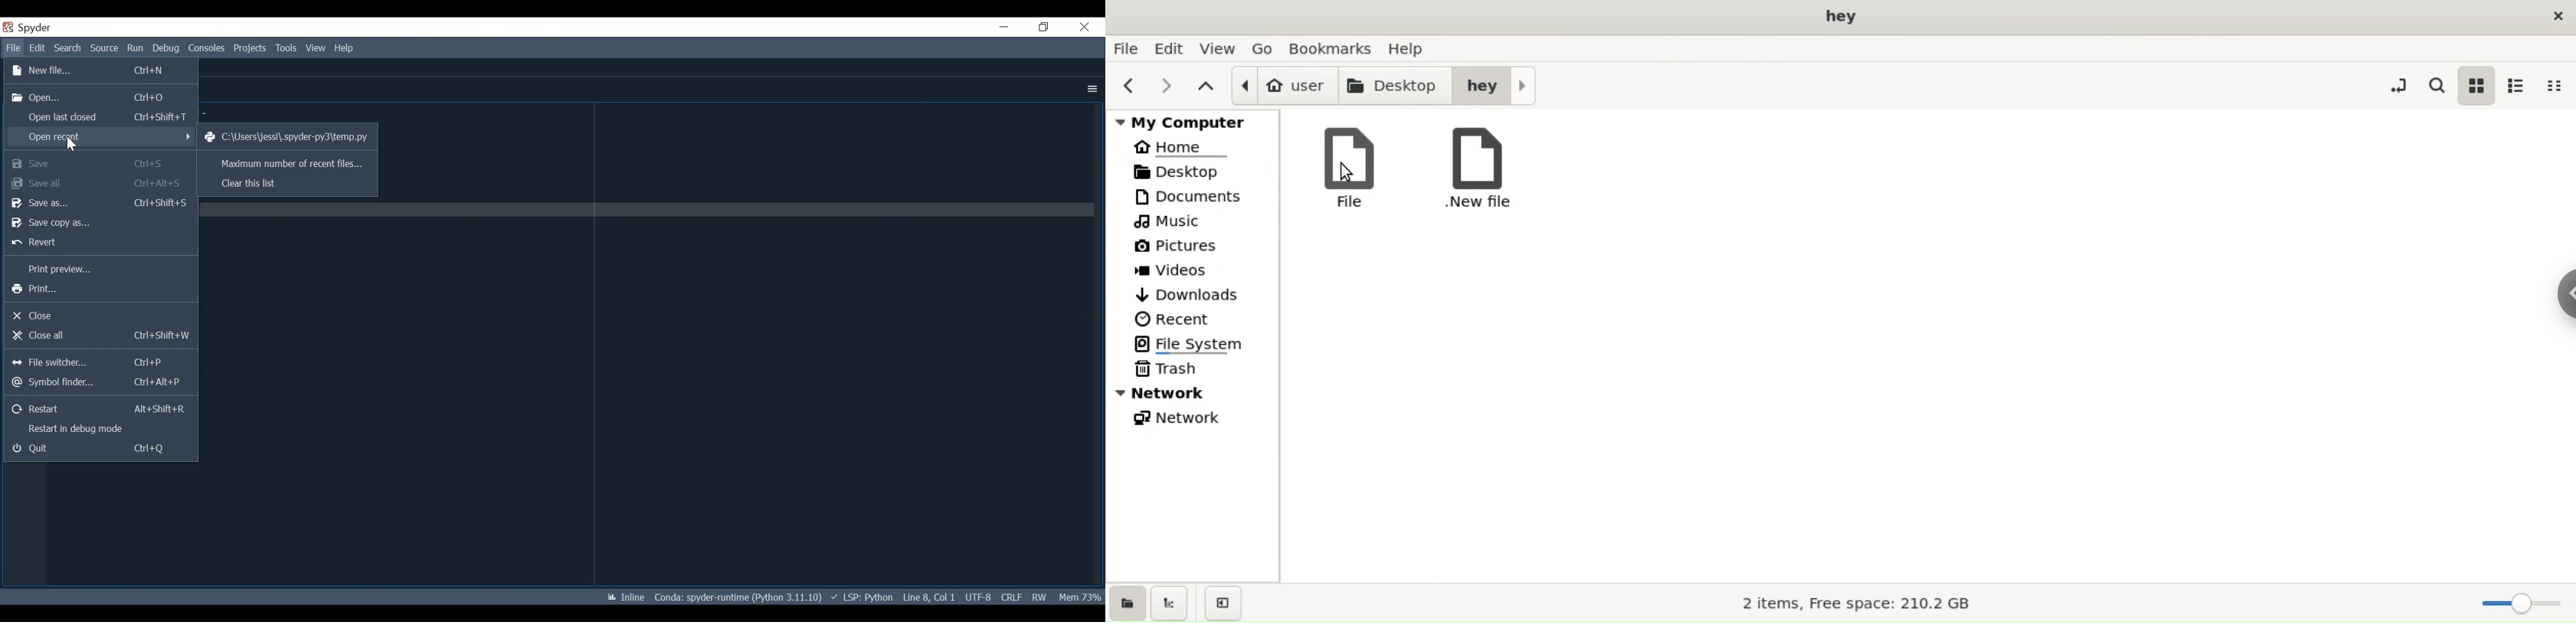 The image size is (2576, 644). What do you see at coordinates (1193, 149) in the screenshot?
I see `home` at bounding box center [1193, 149].